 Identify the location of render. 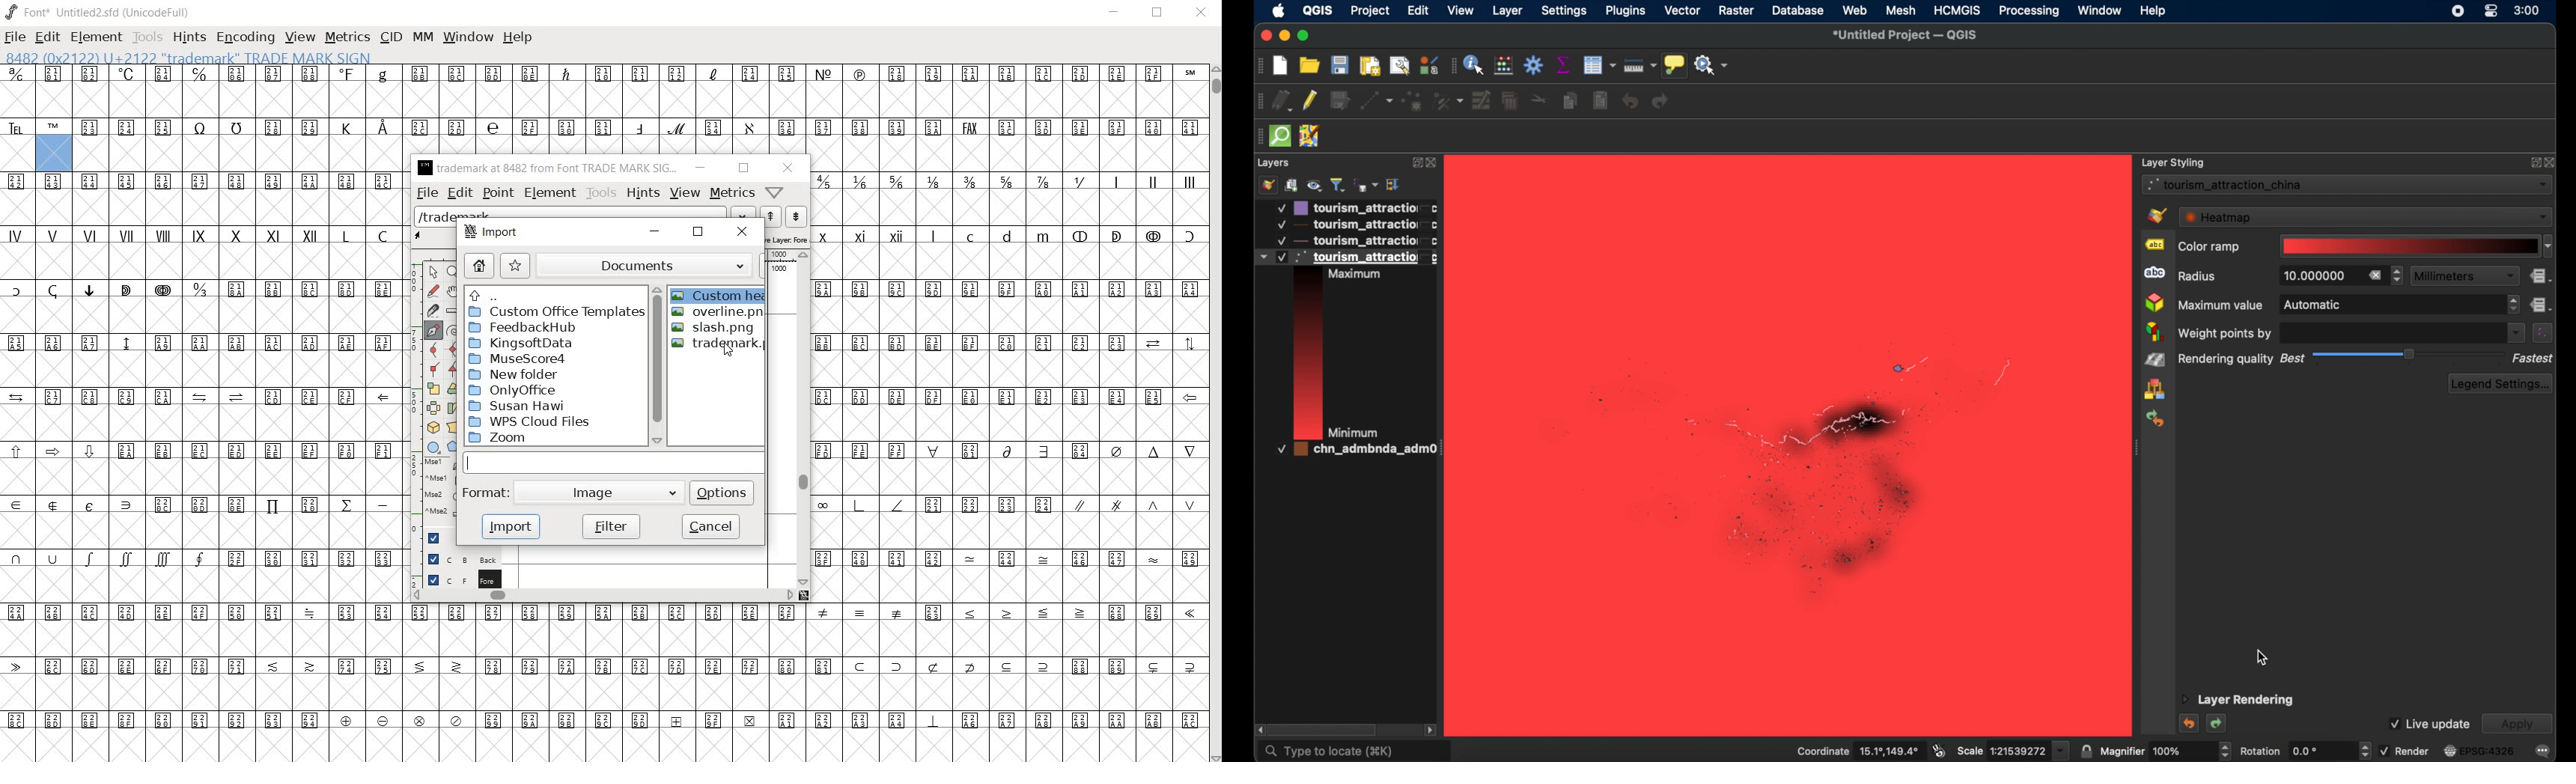
(2404, 750).